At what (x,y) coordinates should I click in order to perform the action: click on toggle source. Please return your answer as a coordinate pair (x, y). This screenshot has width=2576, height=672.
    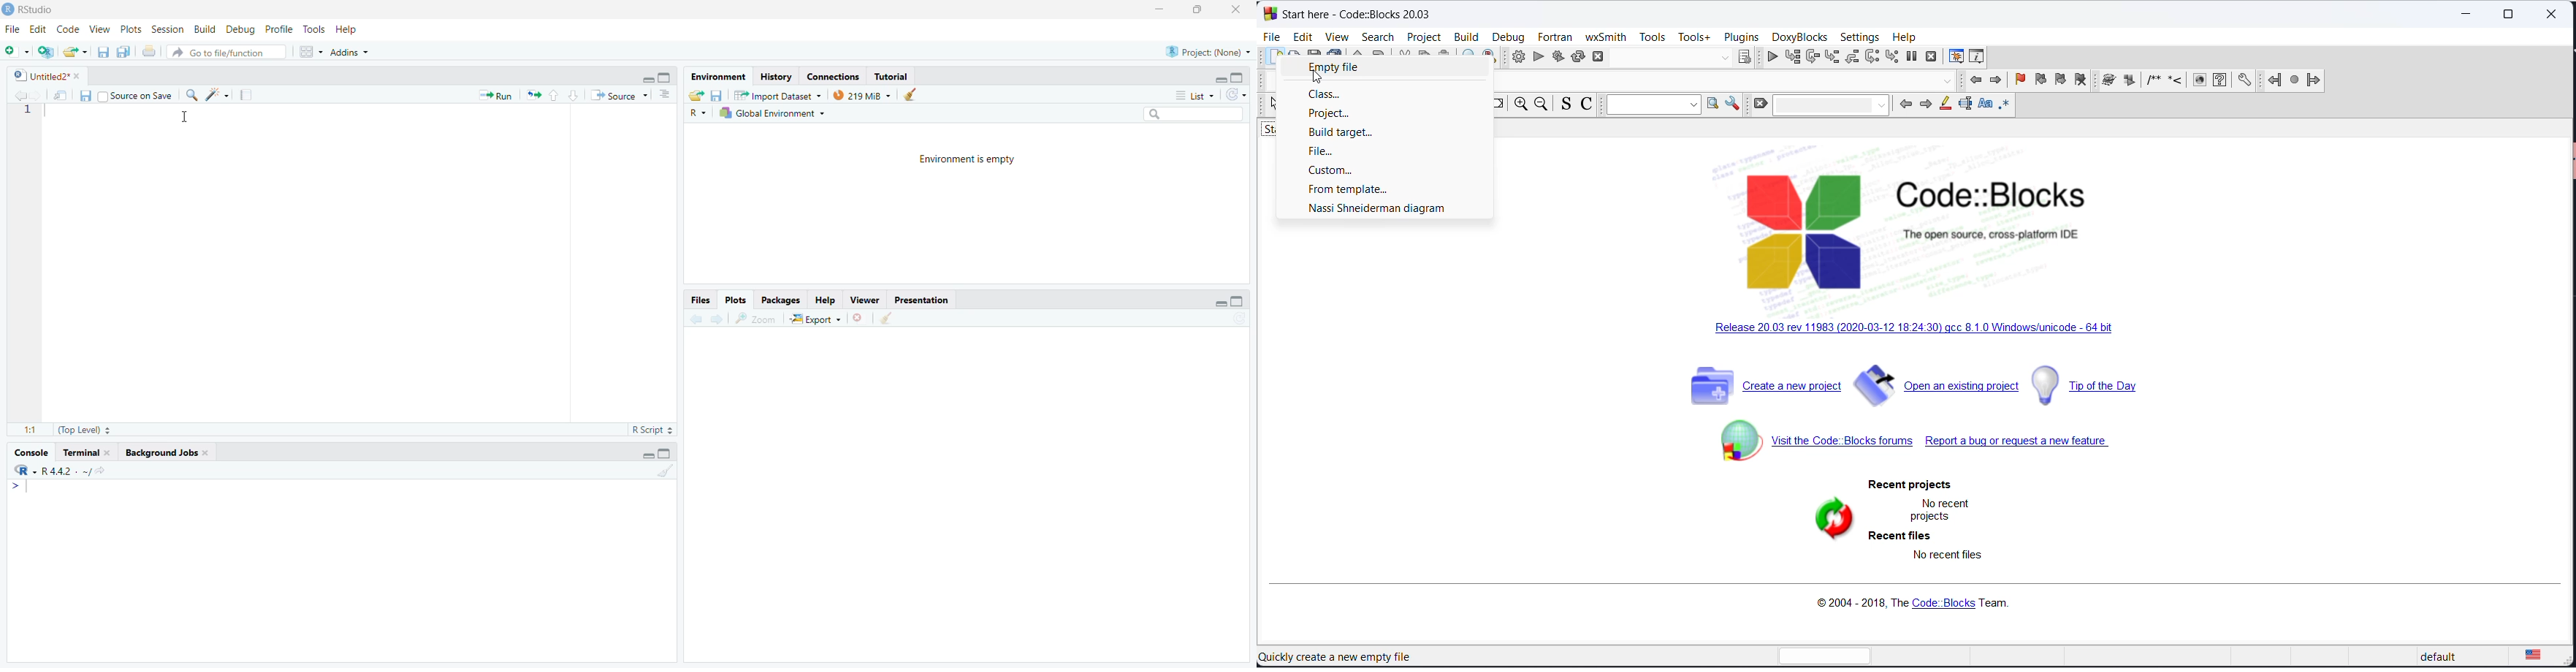
    Looking at the image, I should click on (1564, 105).